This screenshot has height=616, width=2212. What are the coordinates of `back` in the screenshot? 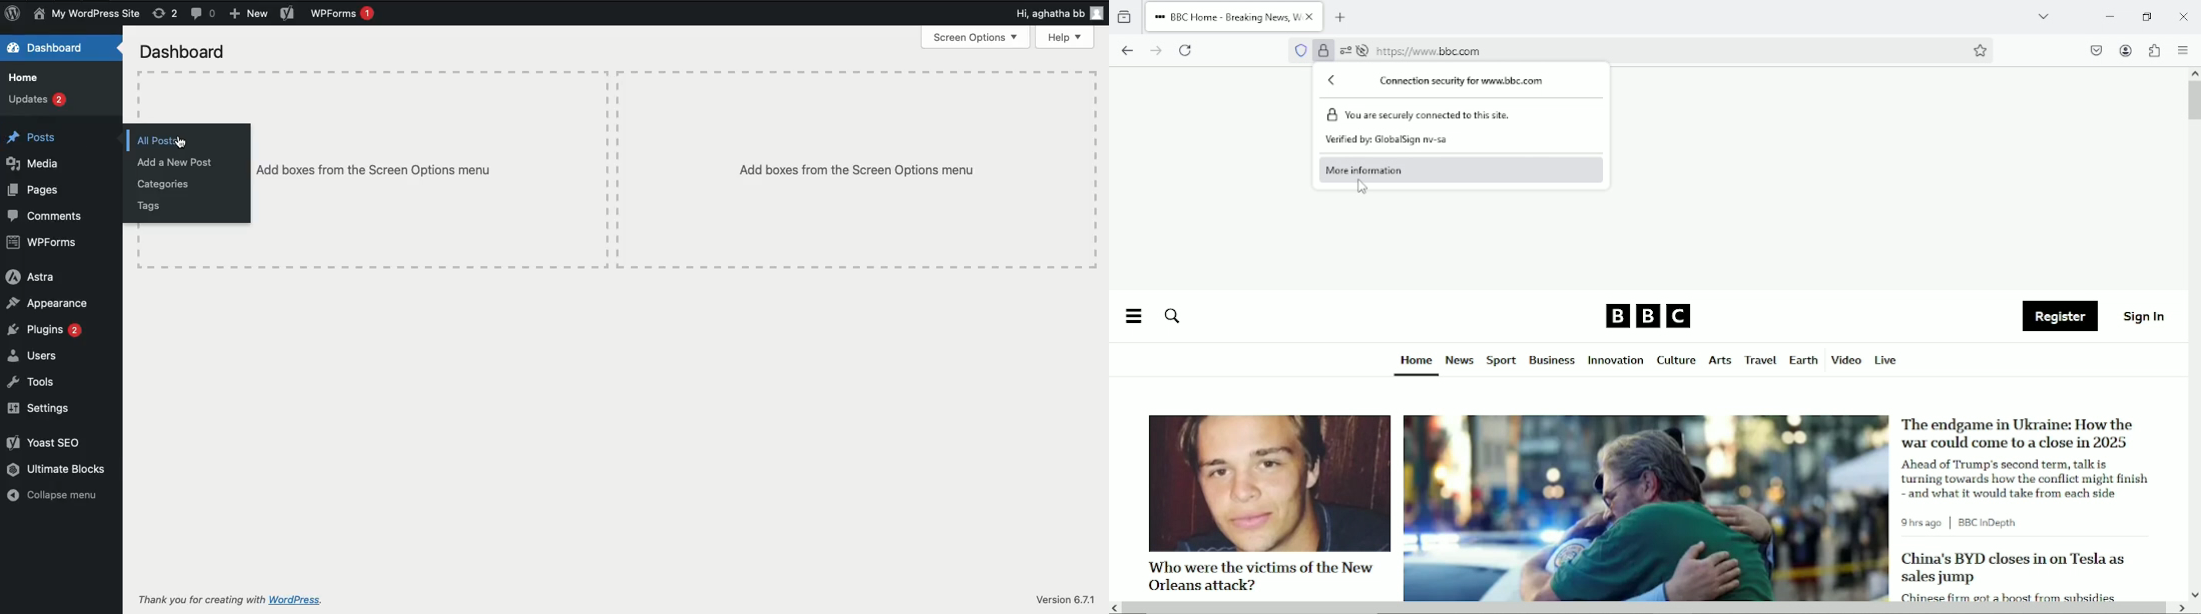 It's located at (1333, 80).